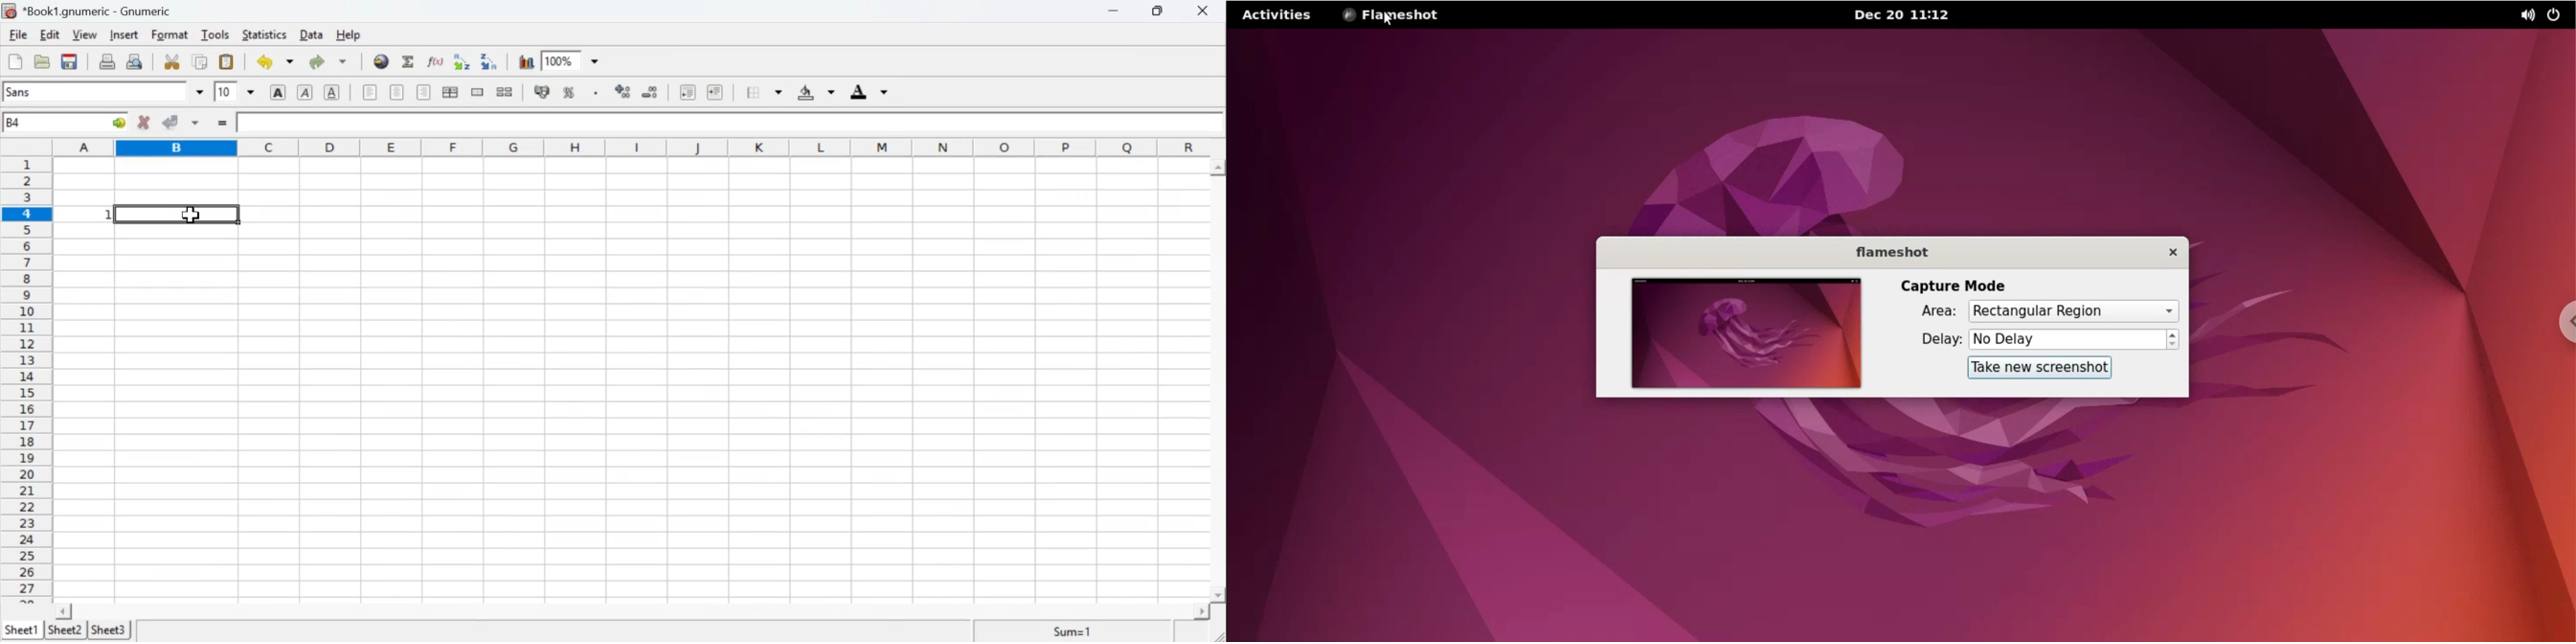 This screenshot has width=2576, height=644. What do you see at coordinates (170, 62) in the screenshot?
I see `Cut selection` at bounding box center [170, 62].